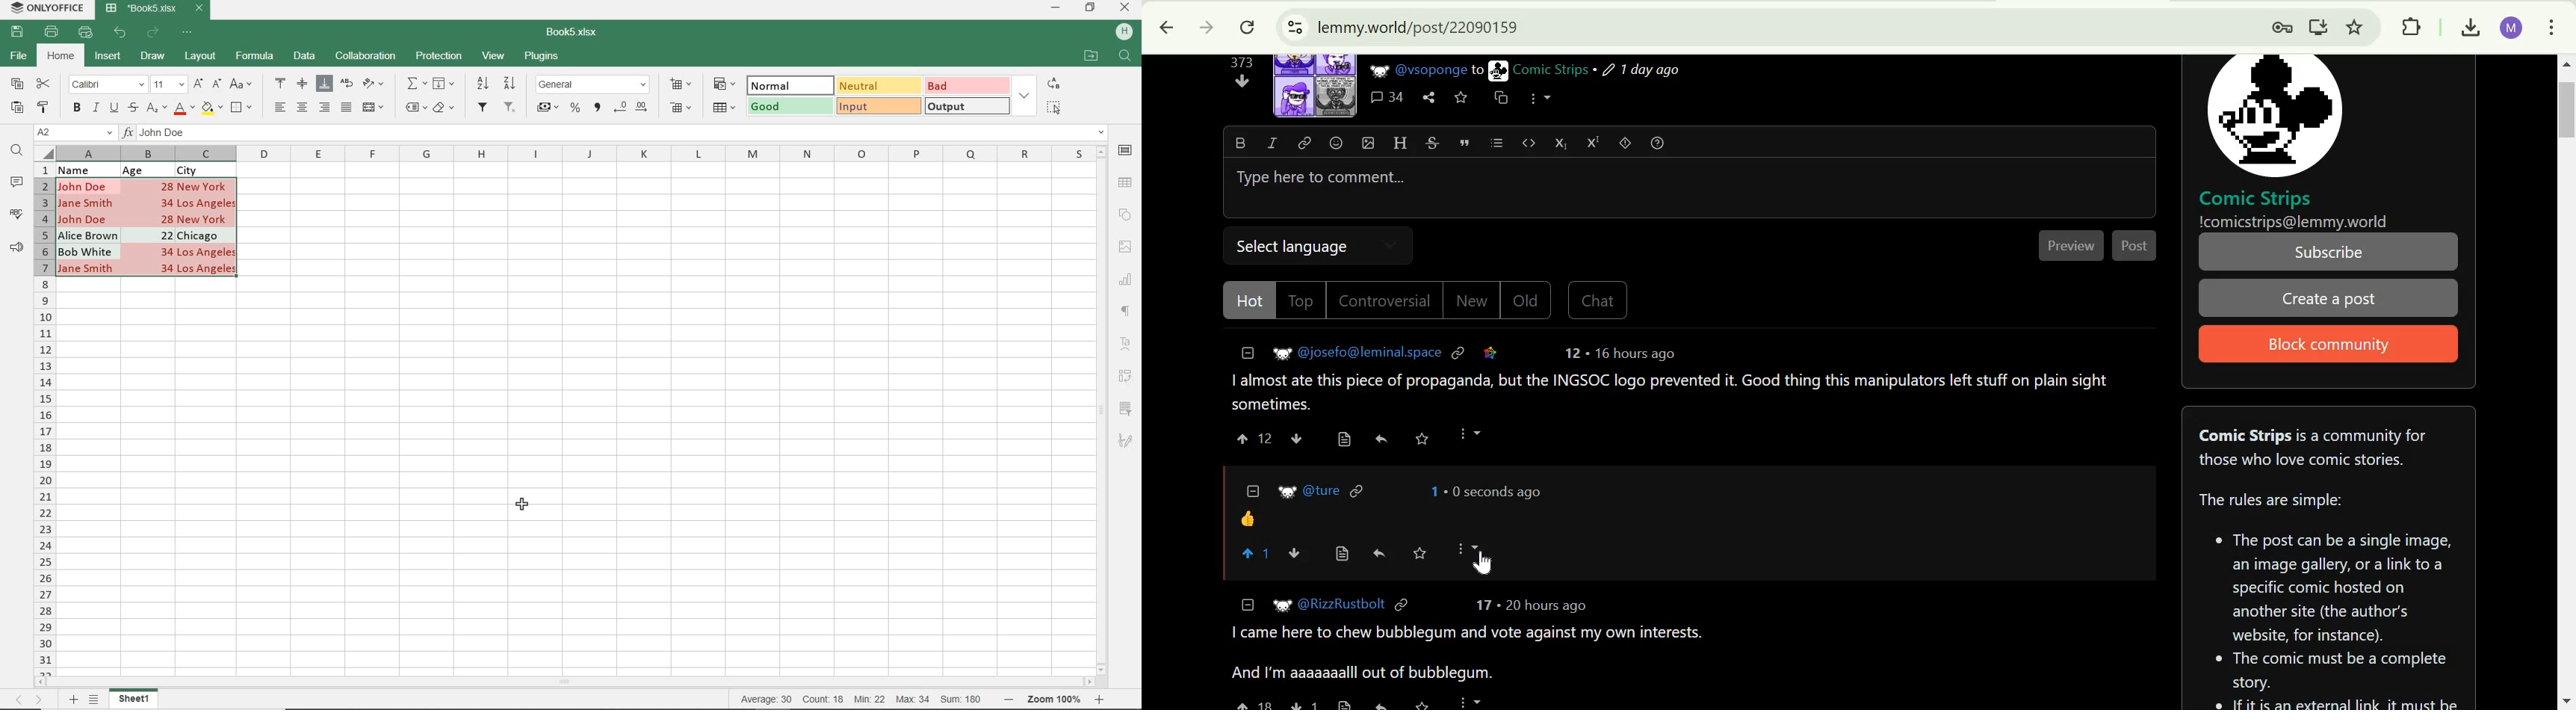 The width and height of the screenshot is (2576, 728). Describe the element at coordinates (44, 105) in the screenshot. I see `COPY STYLE` at that location.